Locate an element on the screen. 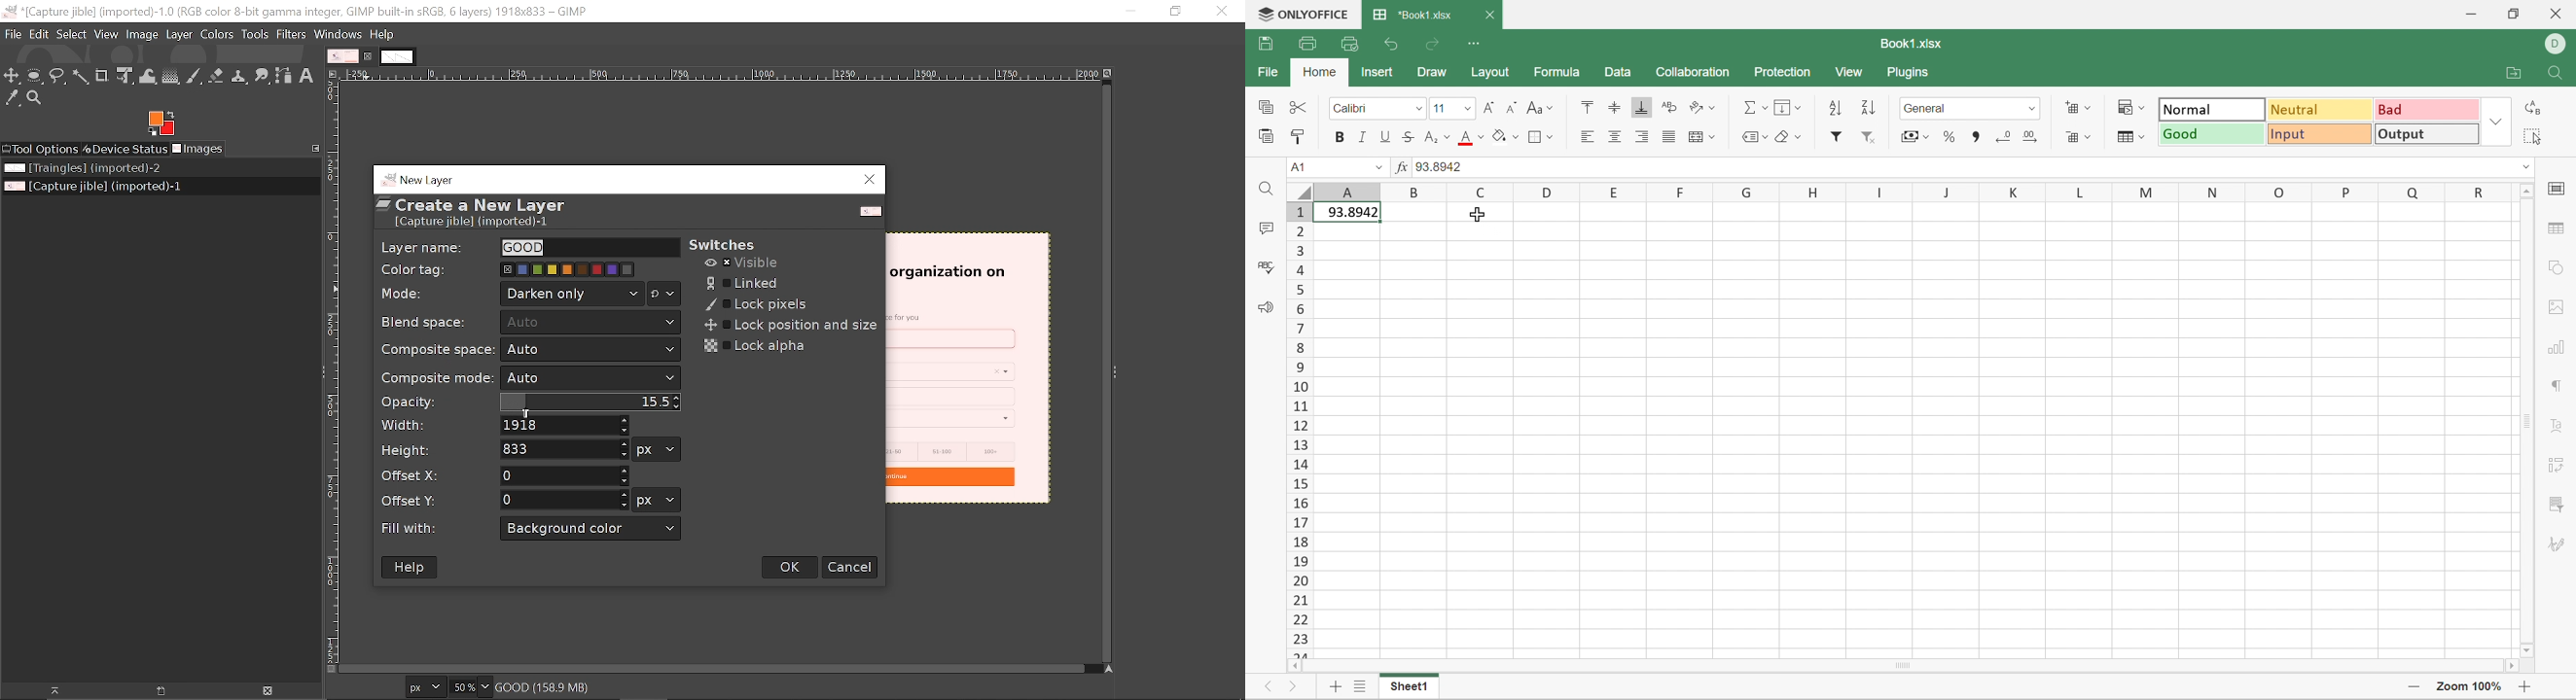 The width and height of the screenshot is (2576, 700). Conditional formatting is located at coordinates (2132, 107).